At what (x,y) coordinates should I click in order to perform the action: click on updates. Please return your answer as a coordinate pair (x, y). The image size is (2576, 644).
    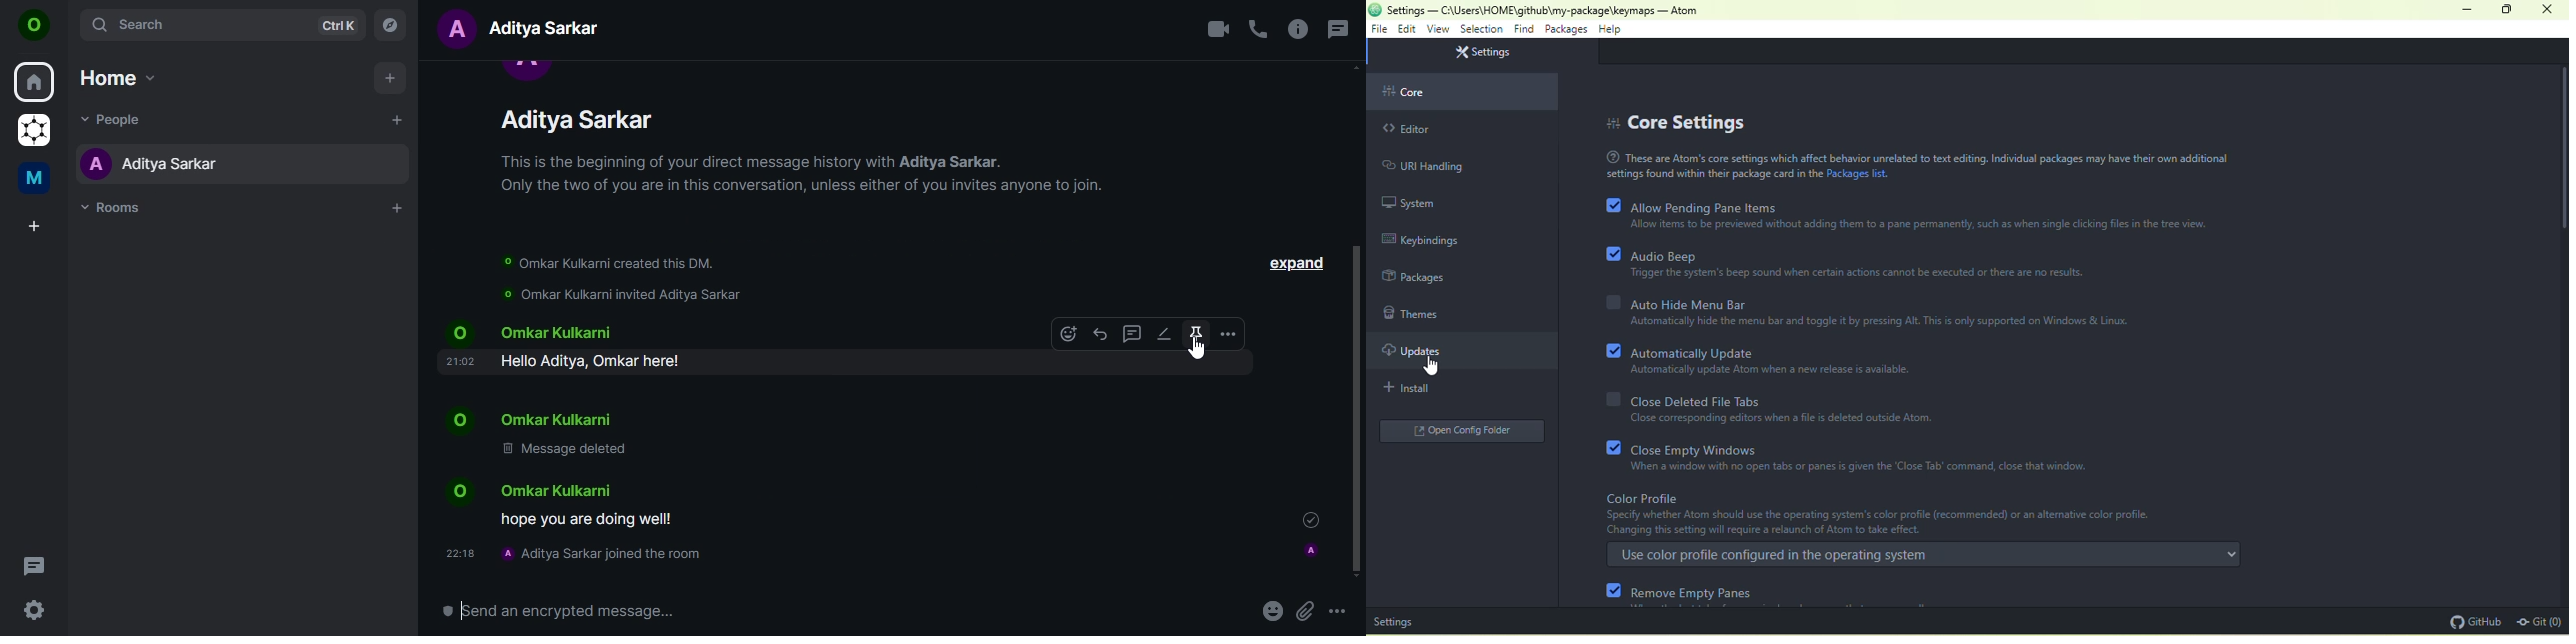
    Looking at the image, I should click on (1466, 352).